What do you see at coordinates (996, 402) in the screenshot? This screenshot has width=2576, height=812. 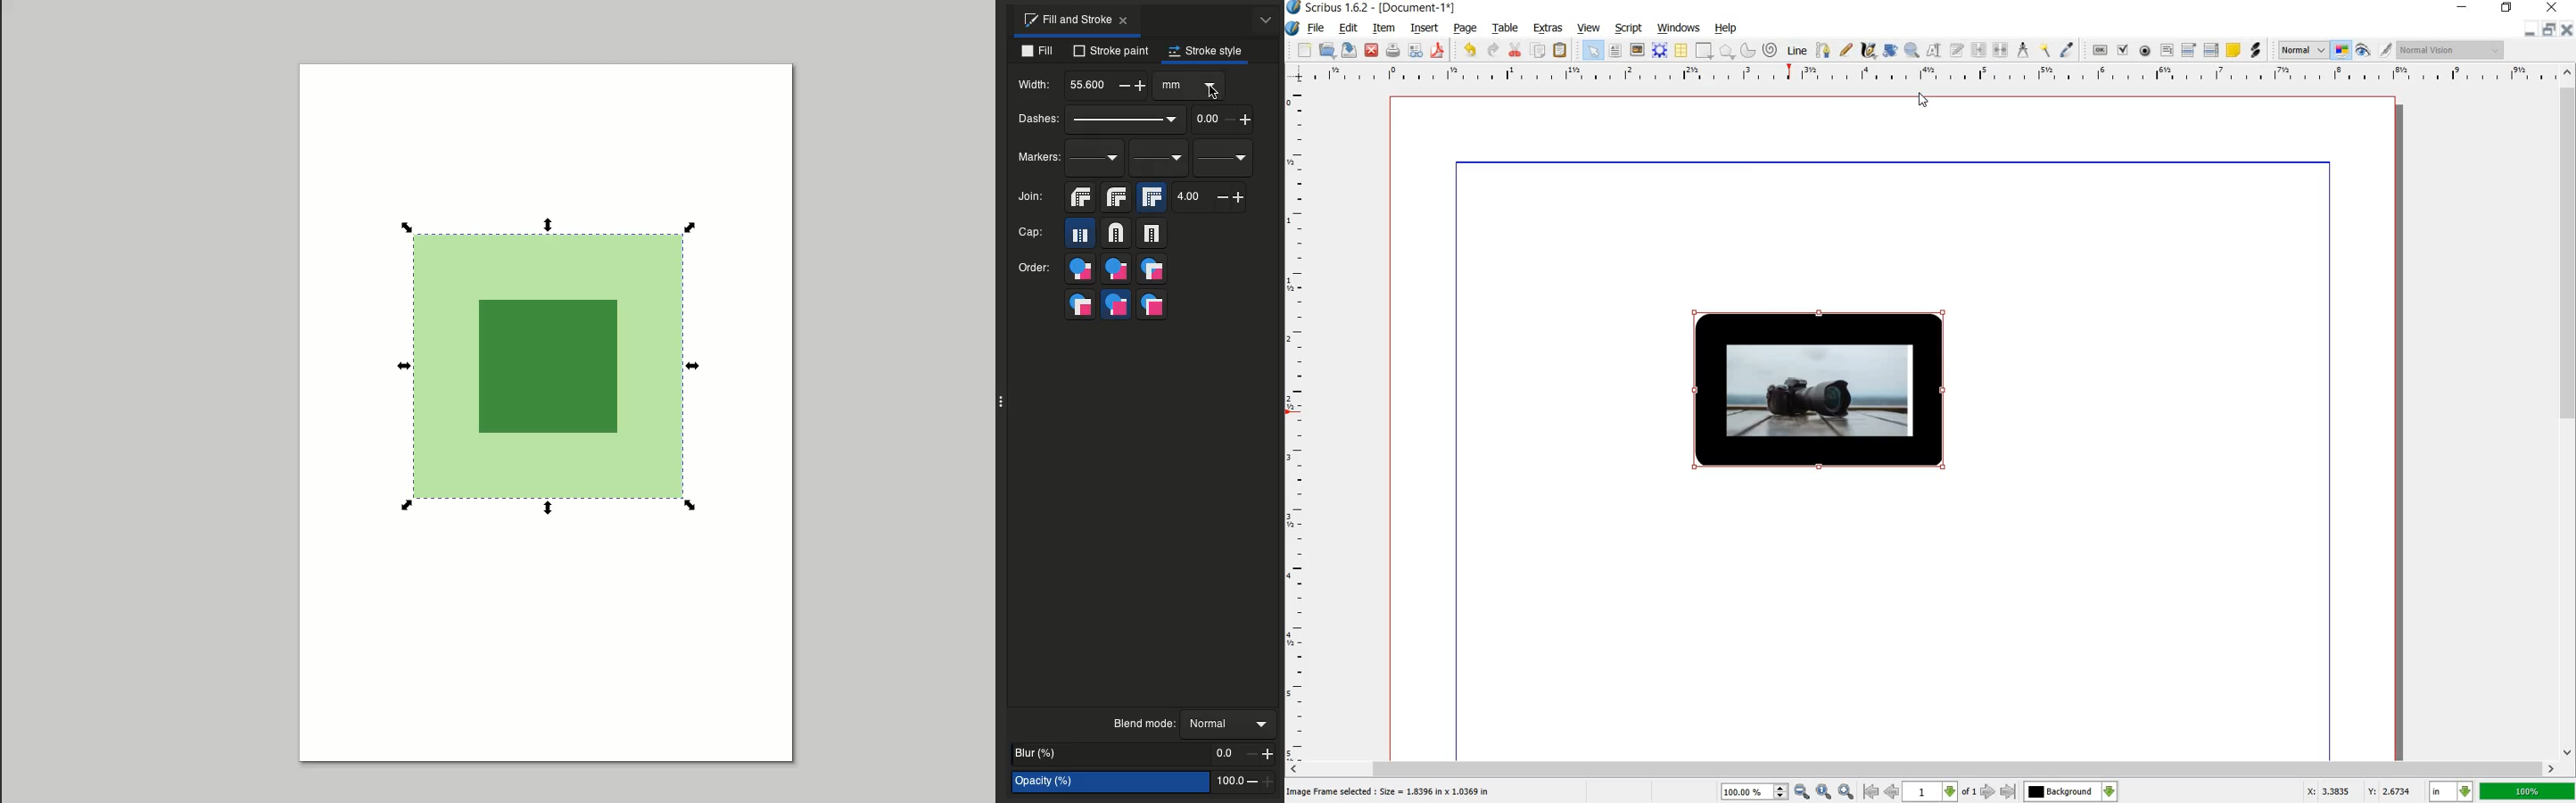 I see `Collapse` at bounding box center [996, 402].